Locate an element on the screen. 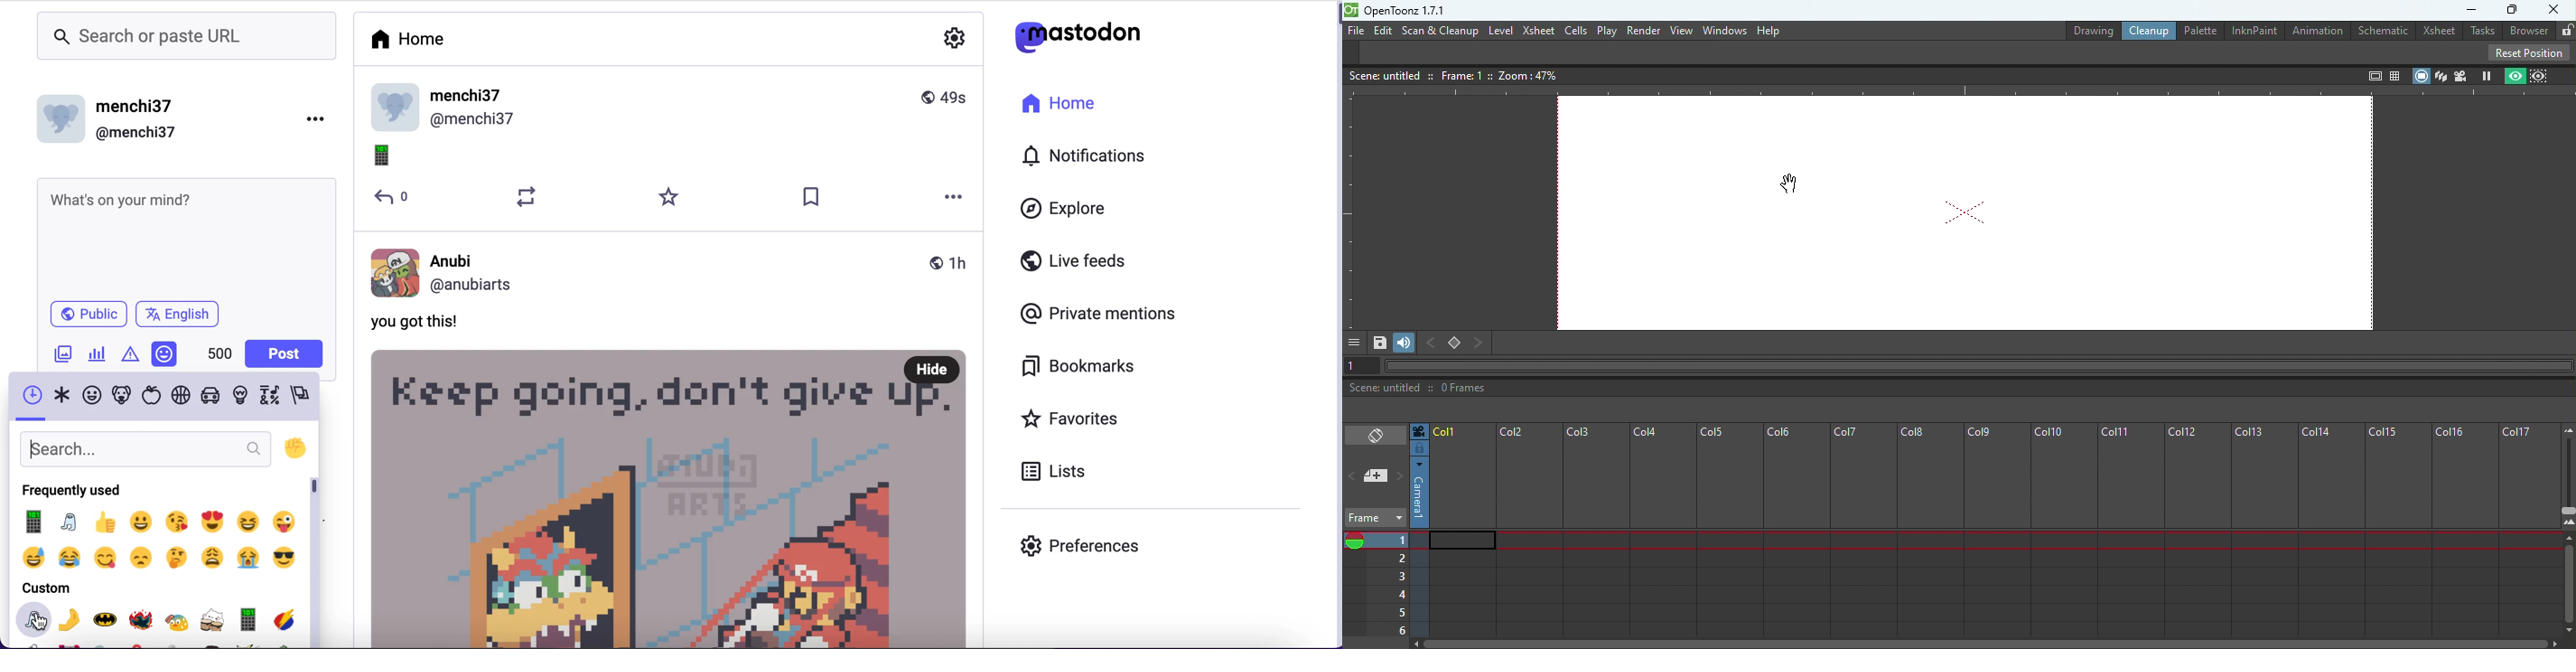  Field guide is located at coordinates (2397, 72).